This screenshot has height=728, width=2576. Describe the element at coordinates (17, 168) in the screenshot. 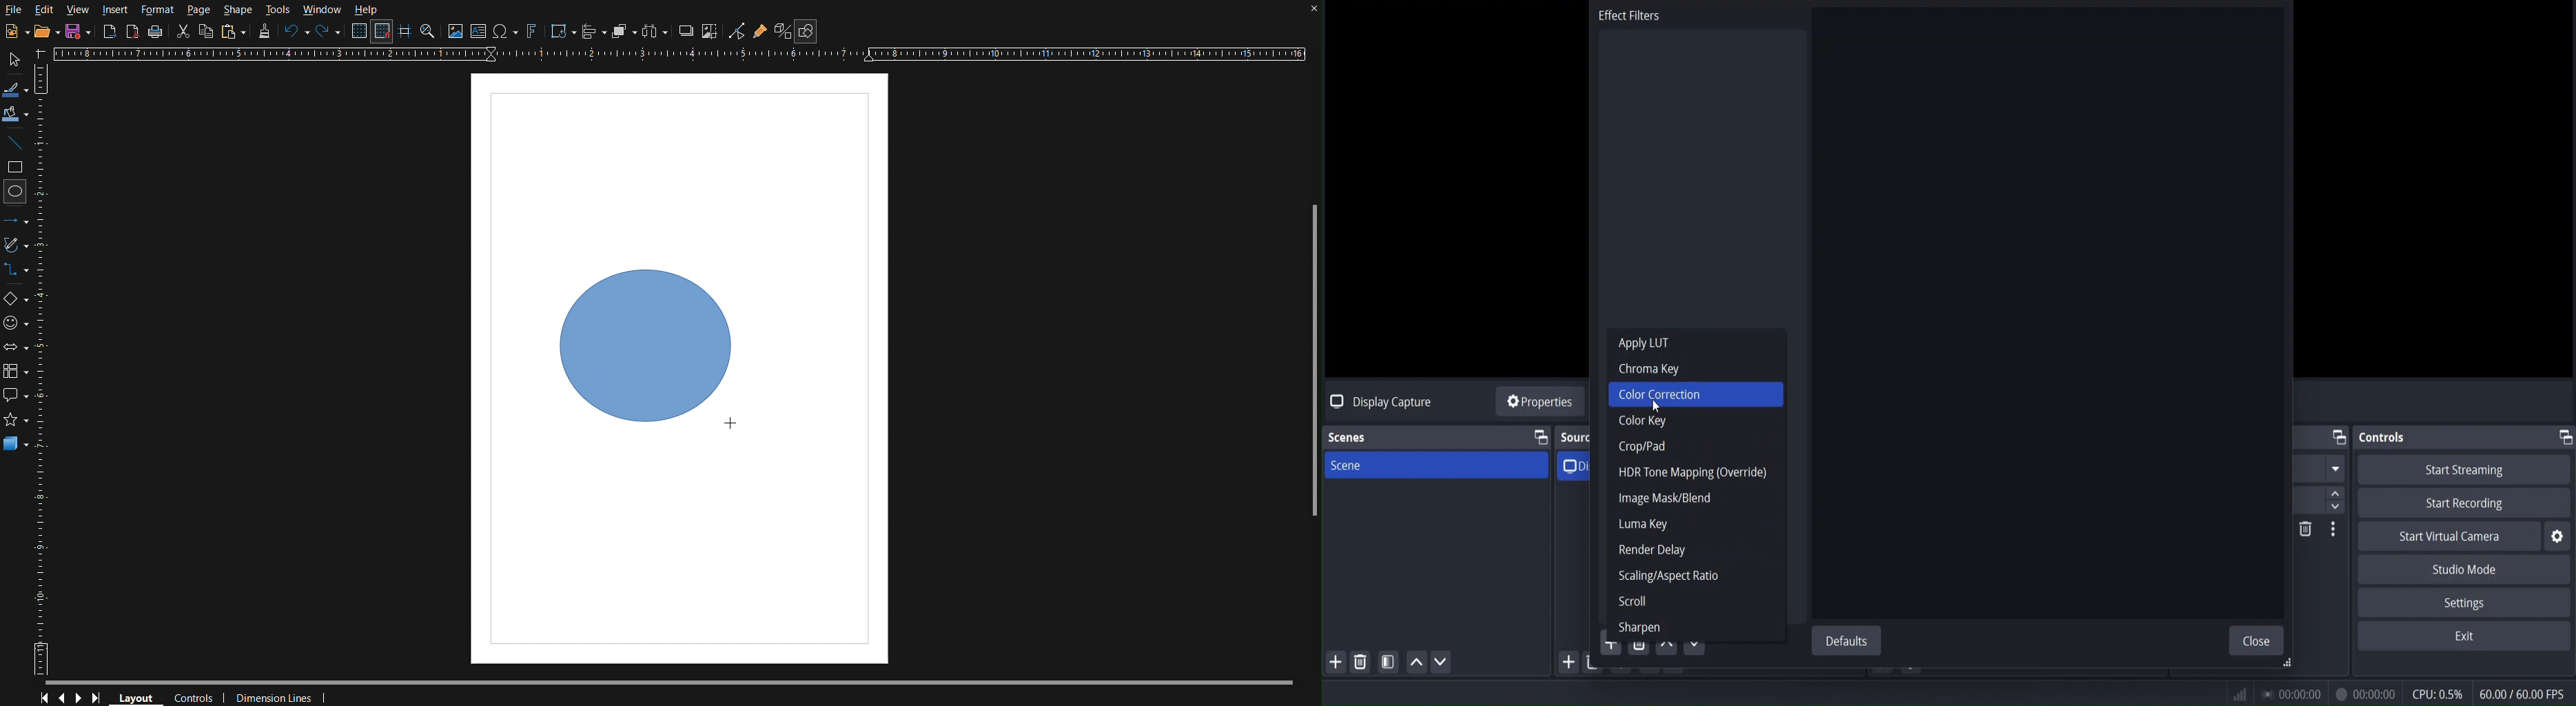

I see `Square` at that location.